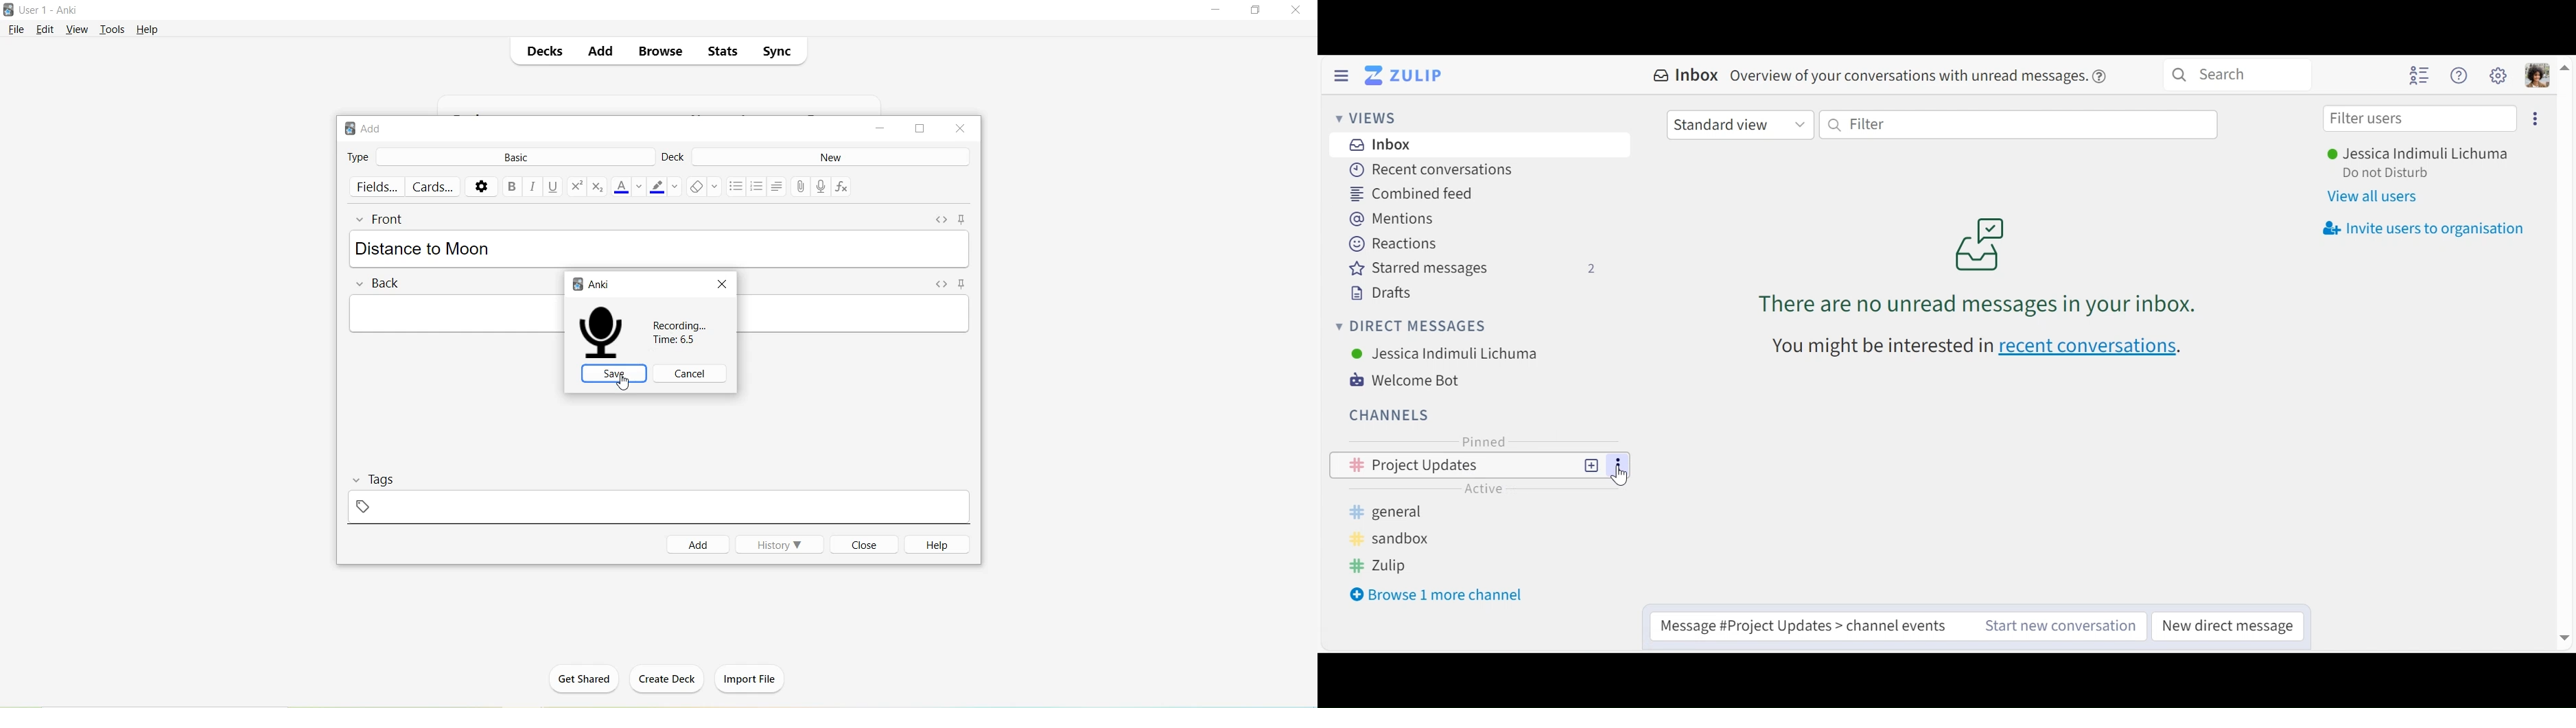 This screenshot has height=728, width=2576. What do you see at coordinates (533, 186) in the screenshot?
I see `Italic` at bounding box center [533, 186].